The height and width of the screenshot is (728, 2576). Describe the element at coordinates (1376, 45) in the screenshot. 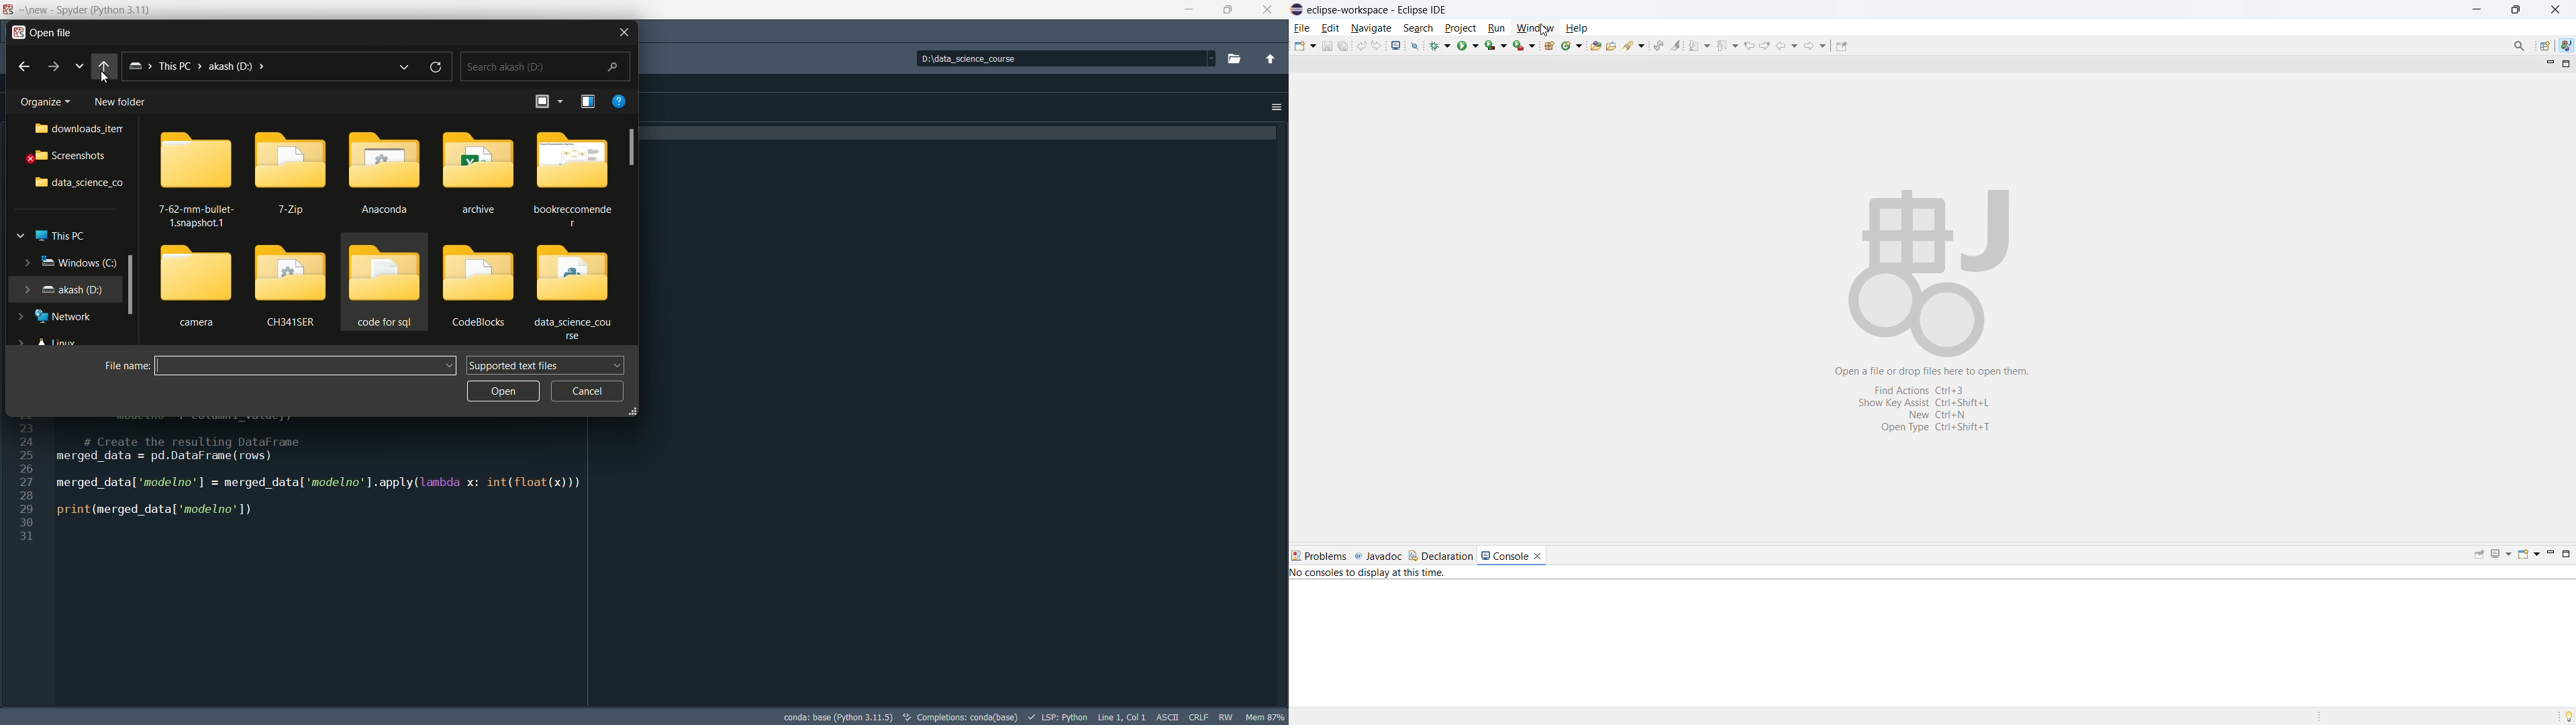

I see `redo` at that location.